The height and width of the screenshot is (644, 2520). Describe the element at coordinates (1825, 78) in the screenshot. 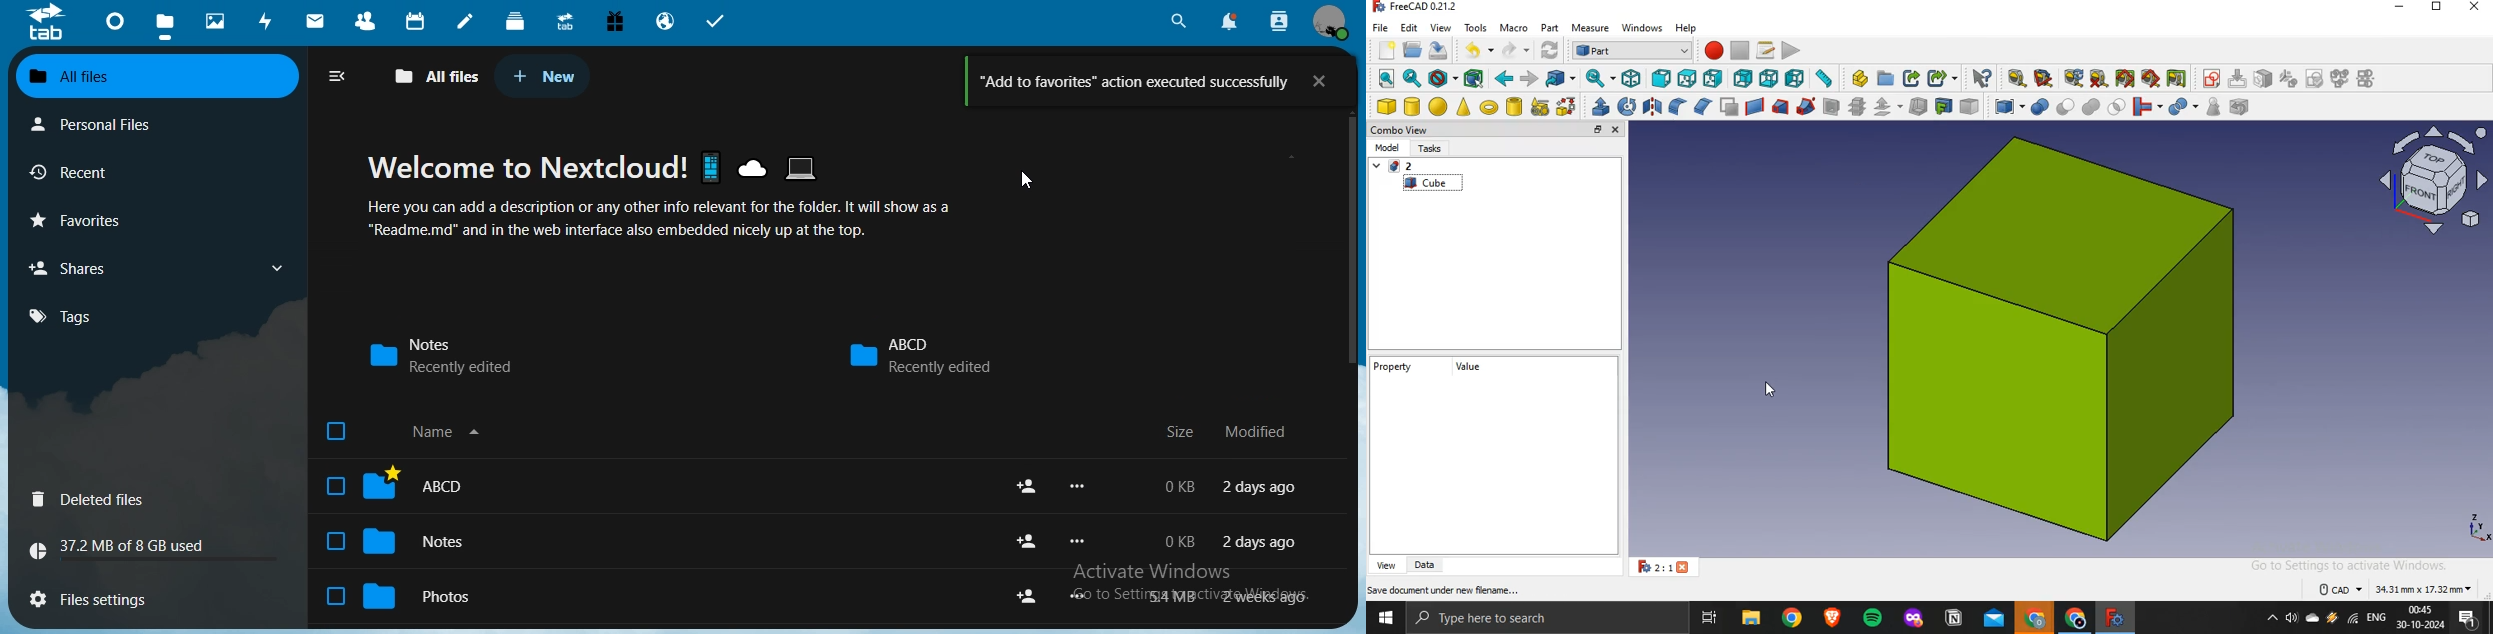

I see `measure distance` at that location.